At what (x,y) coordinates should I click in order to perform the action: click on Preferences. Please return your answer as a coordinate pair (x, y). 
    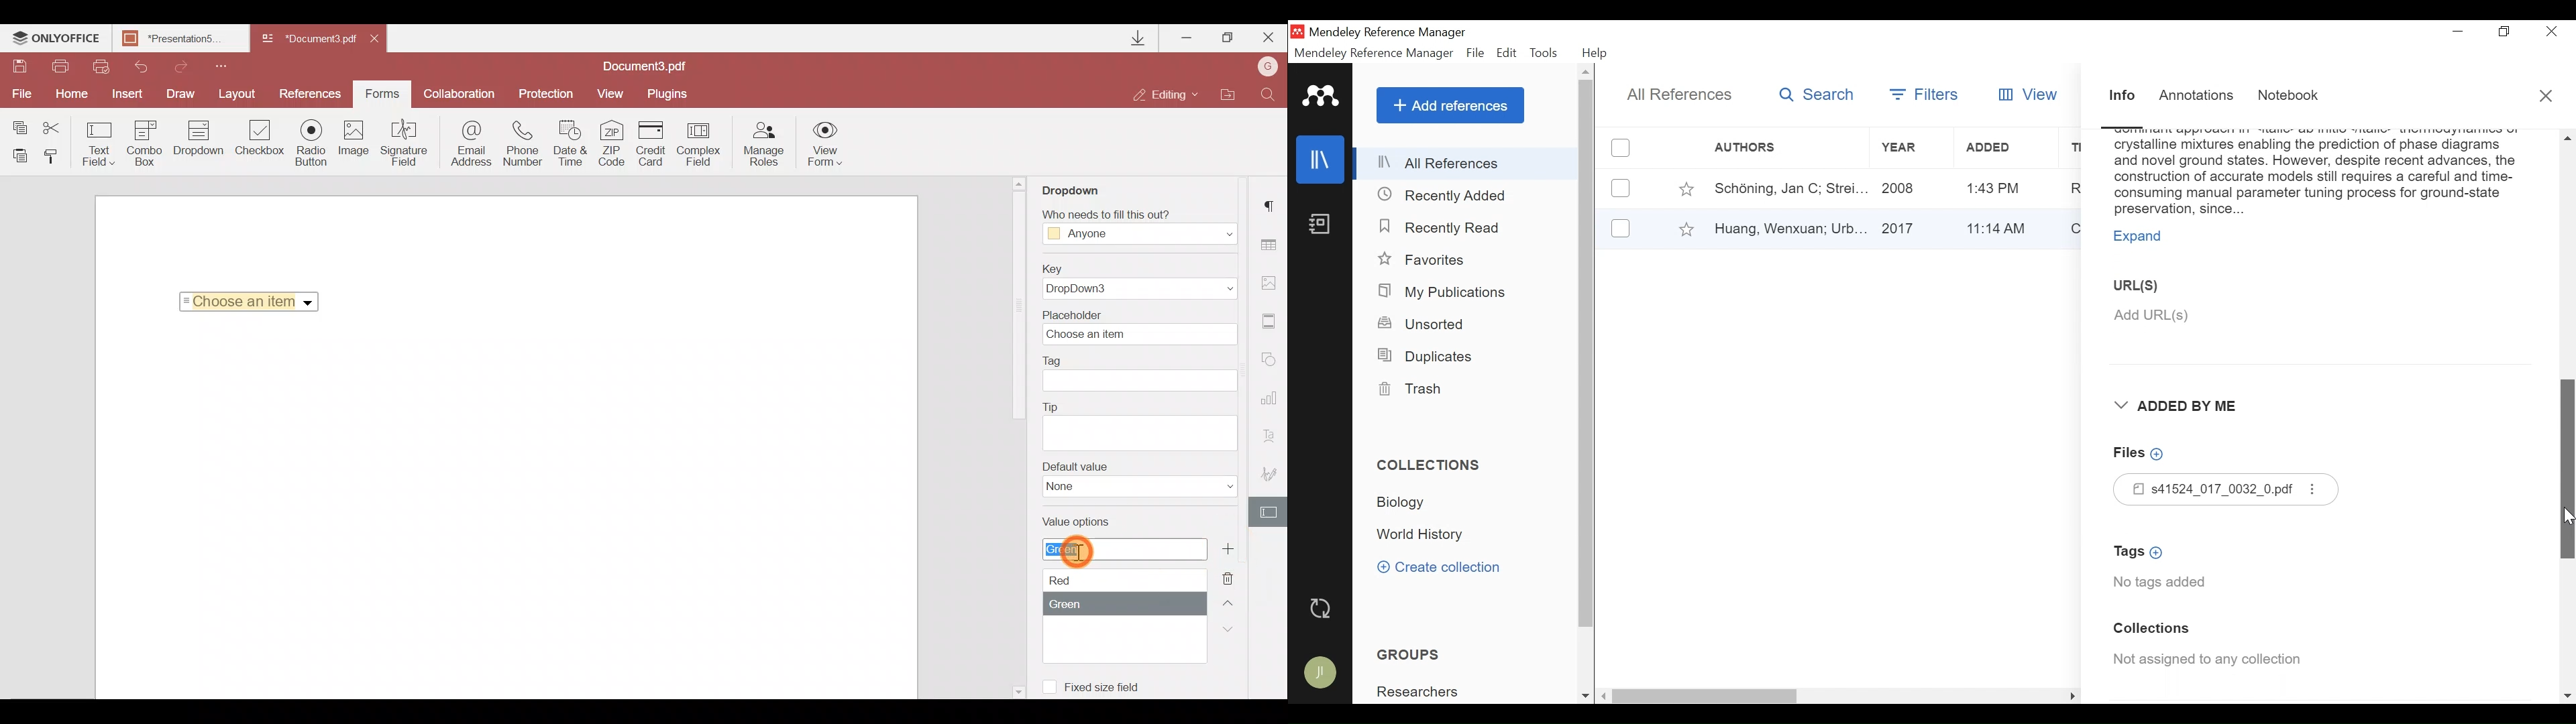
    Looking at the image, I should click on (311, 94).